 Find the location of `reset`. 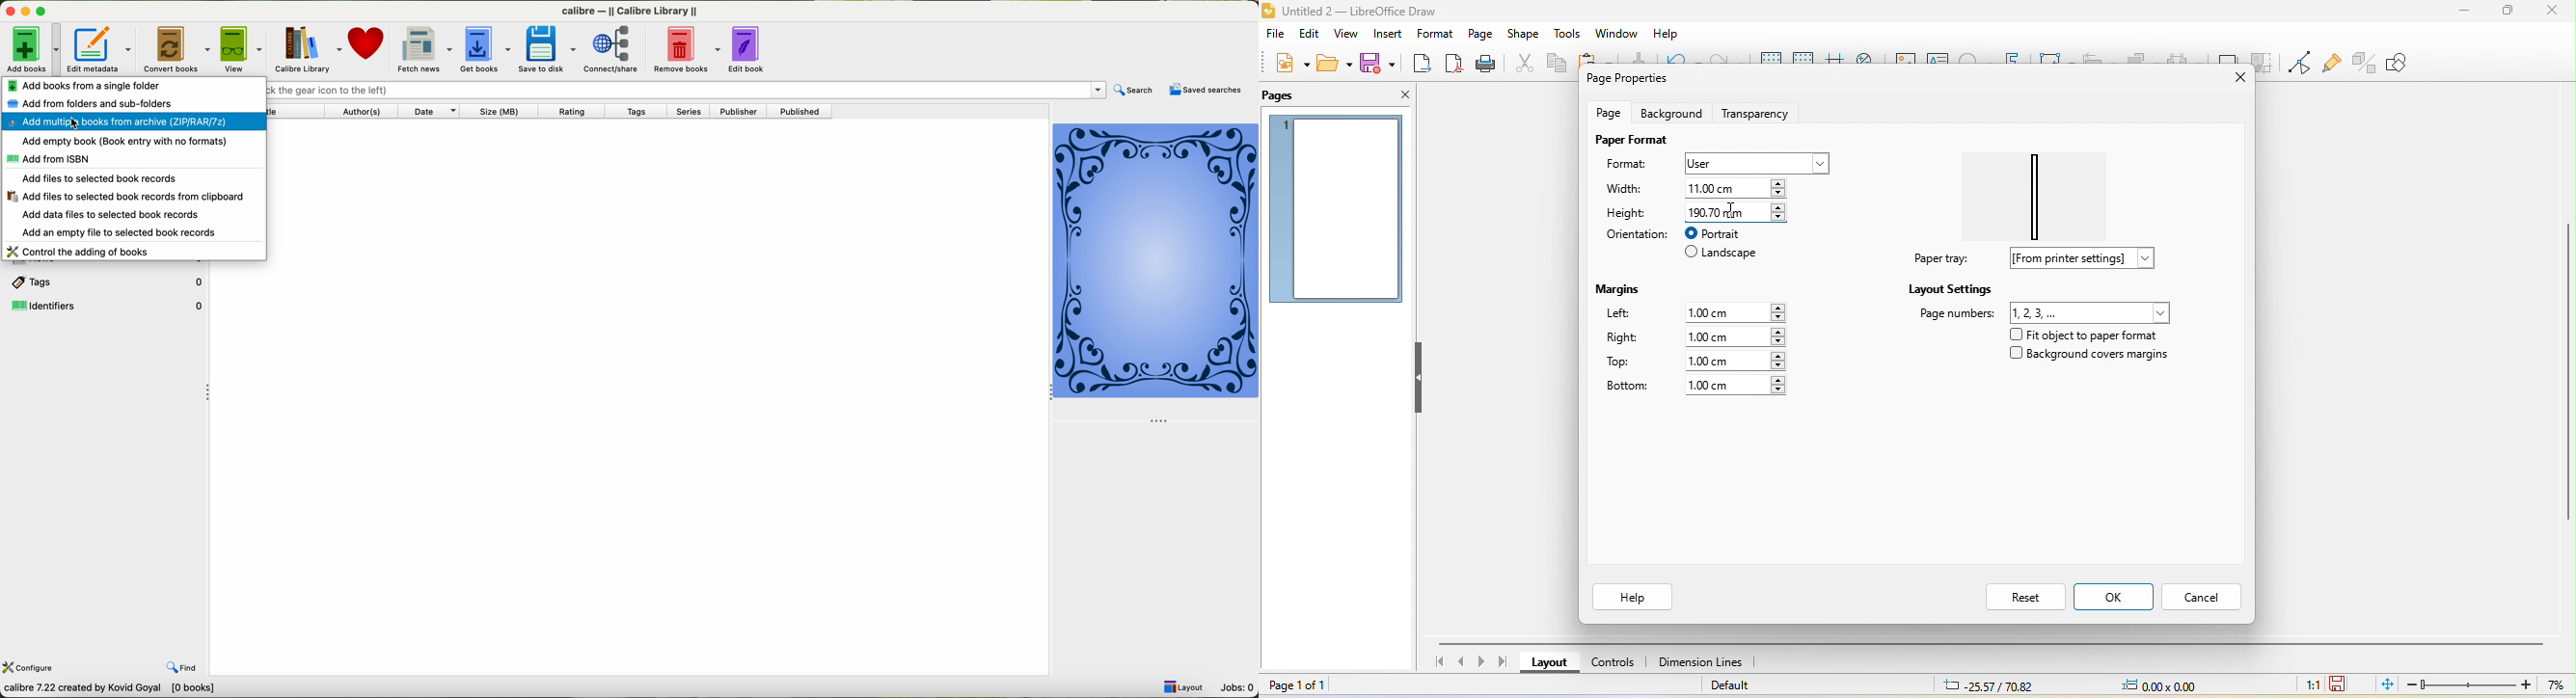

reset is located at coordinates (2023, 596).